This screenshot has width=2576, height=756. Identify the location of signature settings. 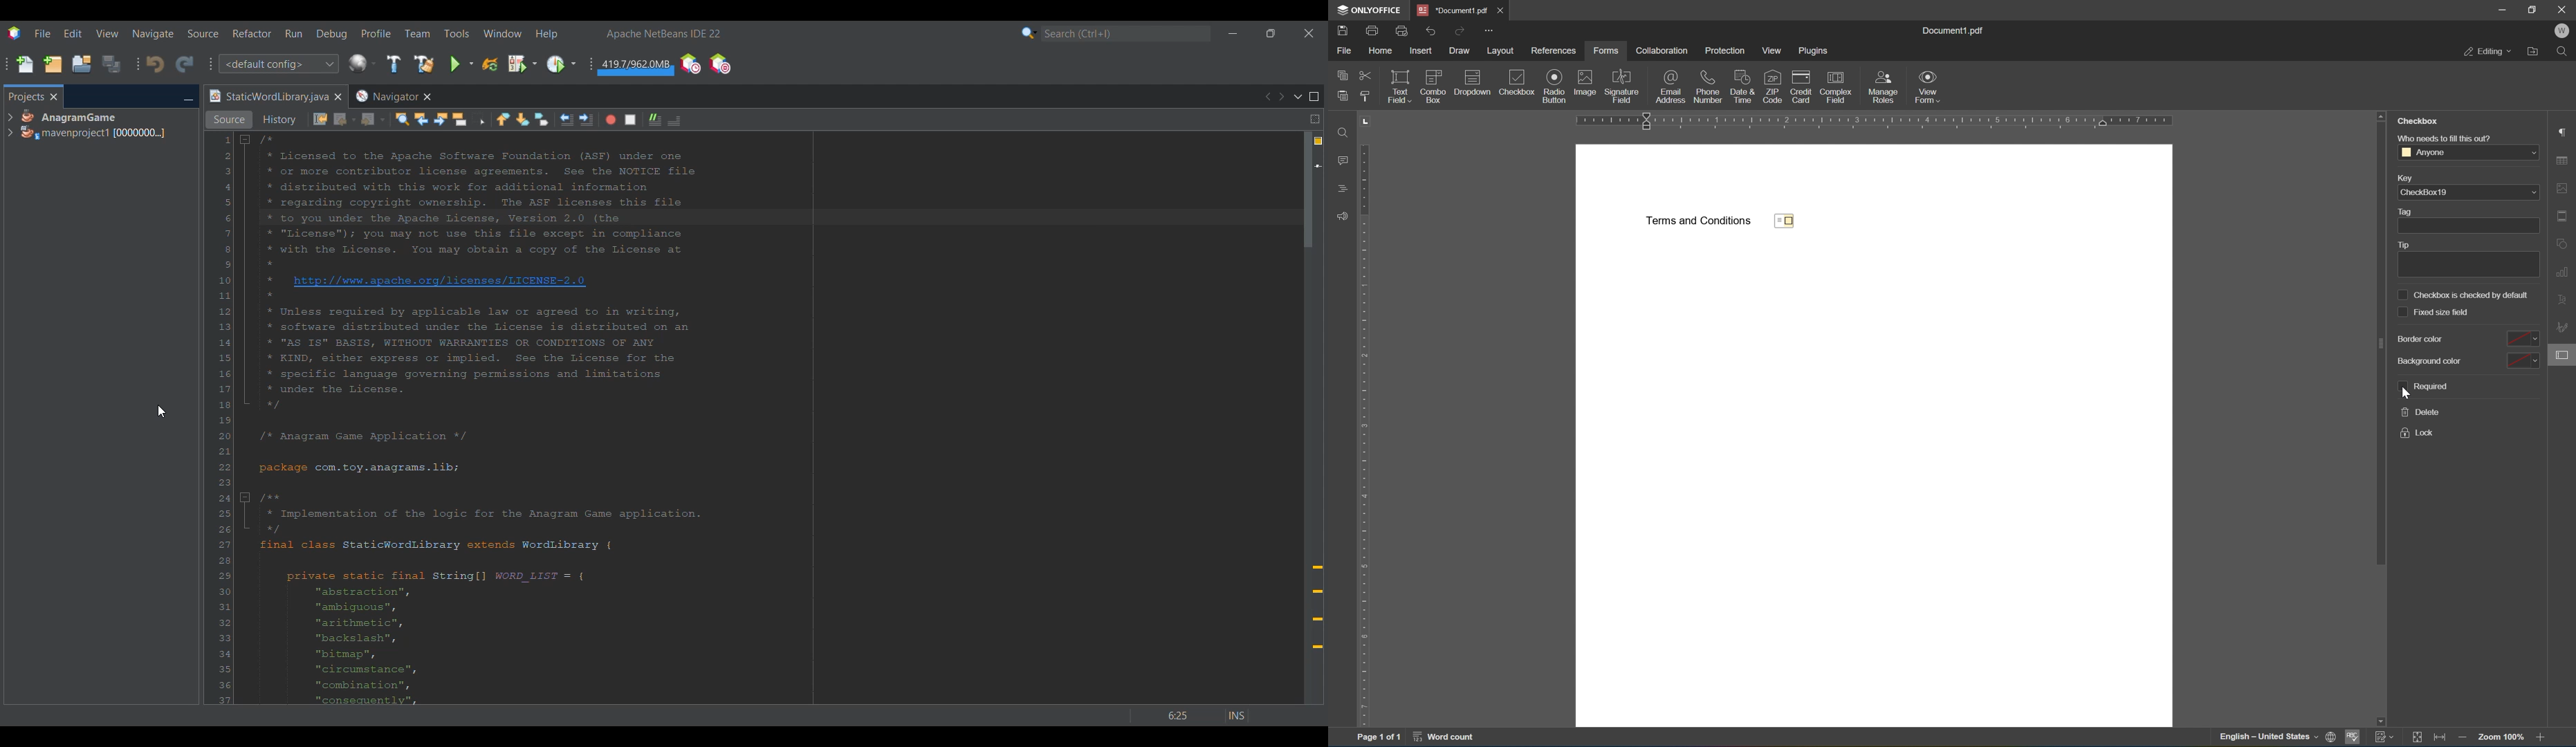
(2564, 328).